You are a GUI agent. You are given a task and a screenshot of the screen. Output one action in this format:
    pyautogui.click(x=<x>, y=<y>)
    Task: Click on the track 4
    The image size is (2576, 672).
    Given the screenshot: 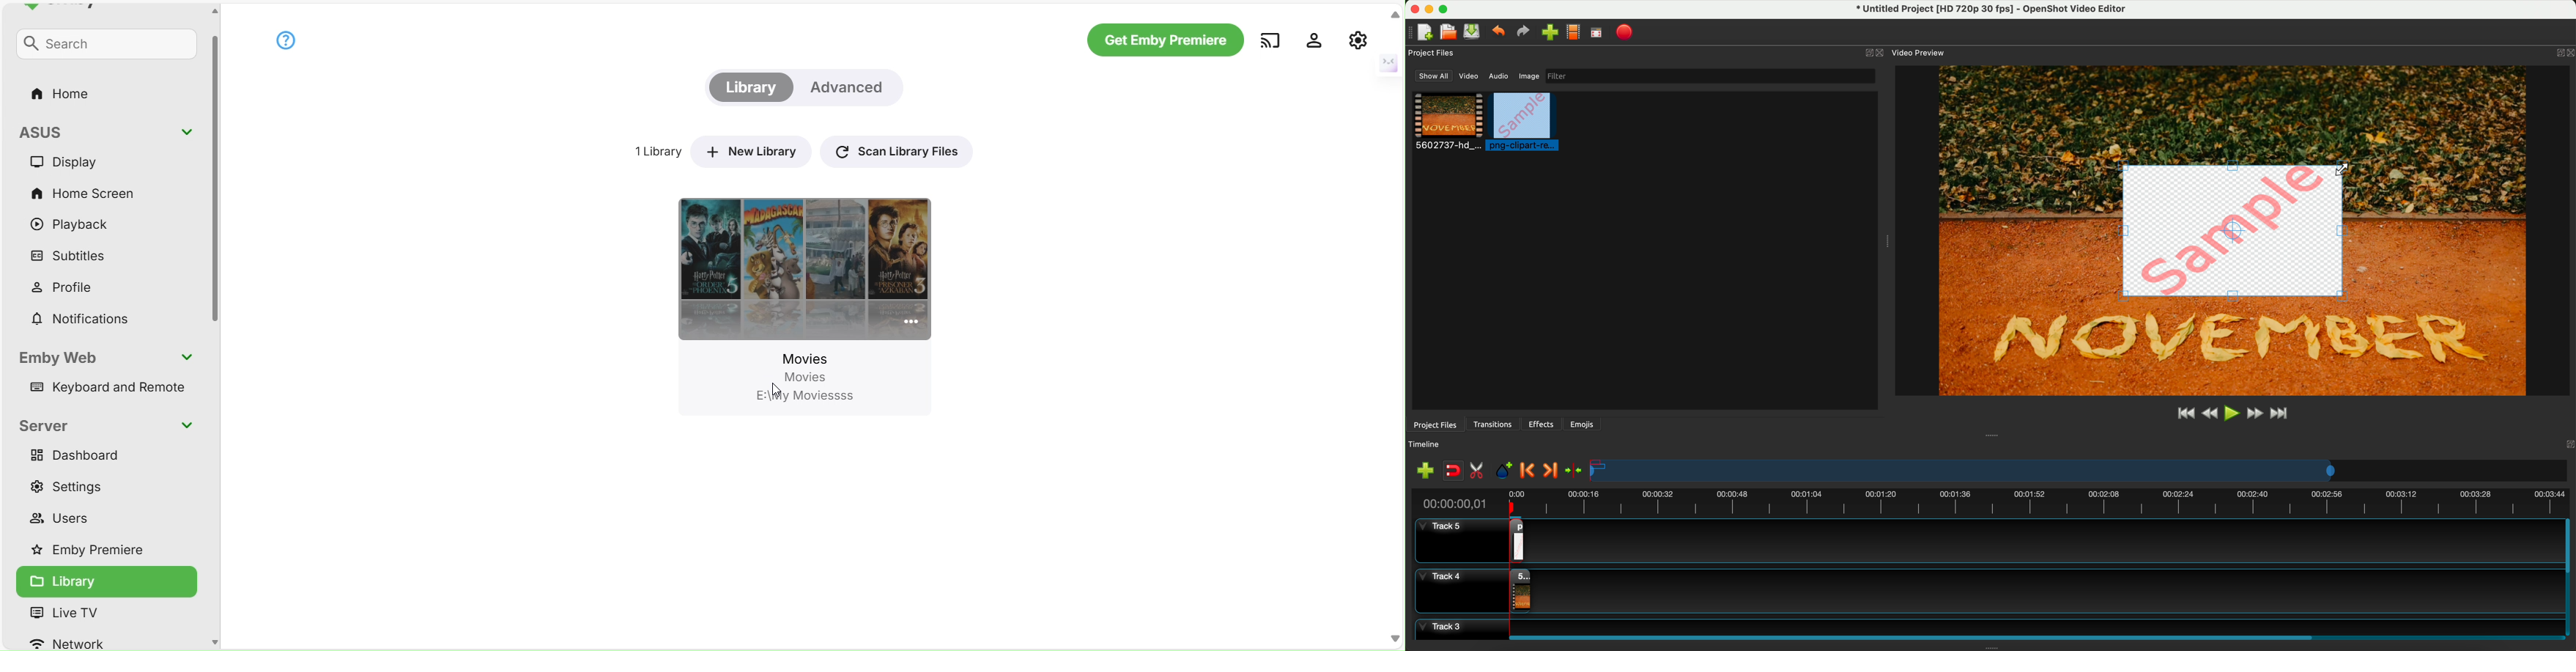 What is the action you would take?
    pyautogui.click(x=1987, y=589)
    